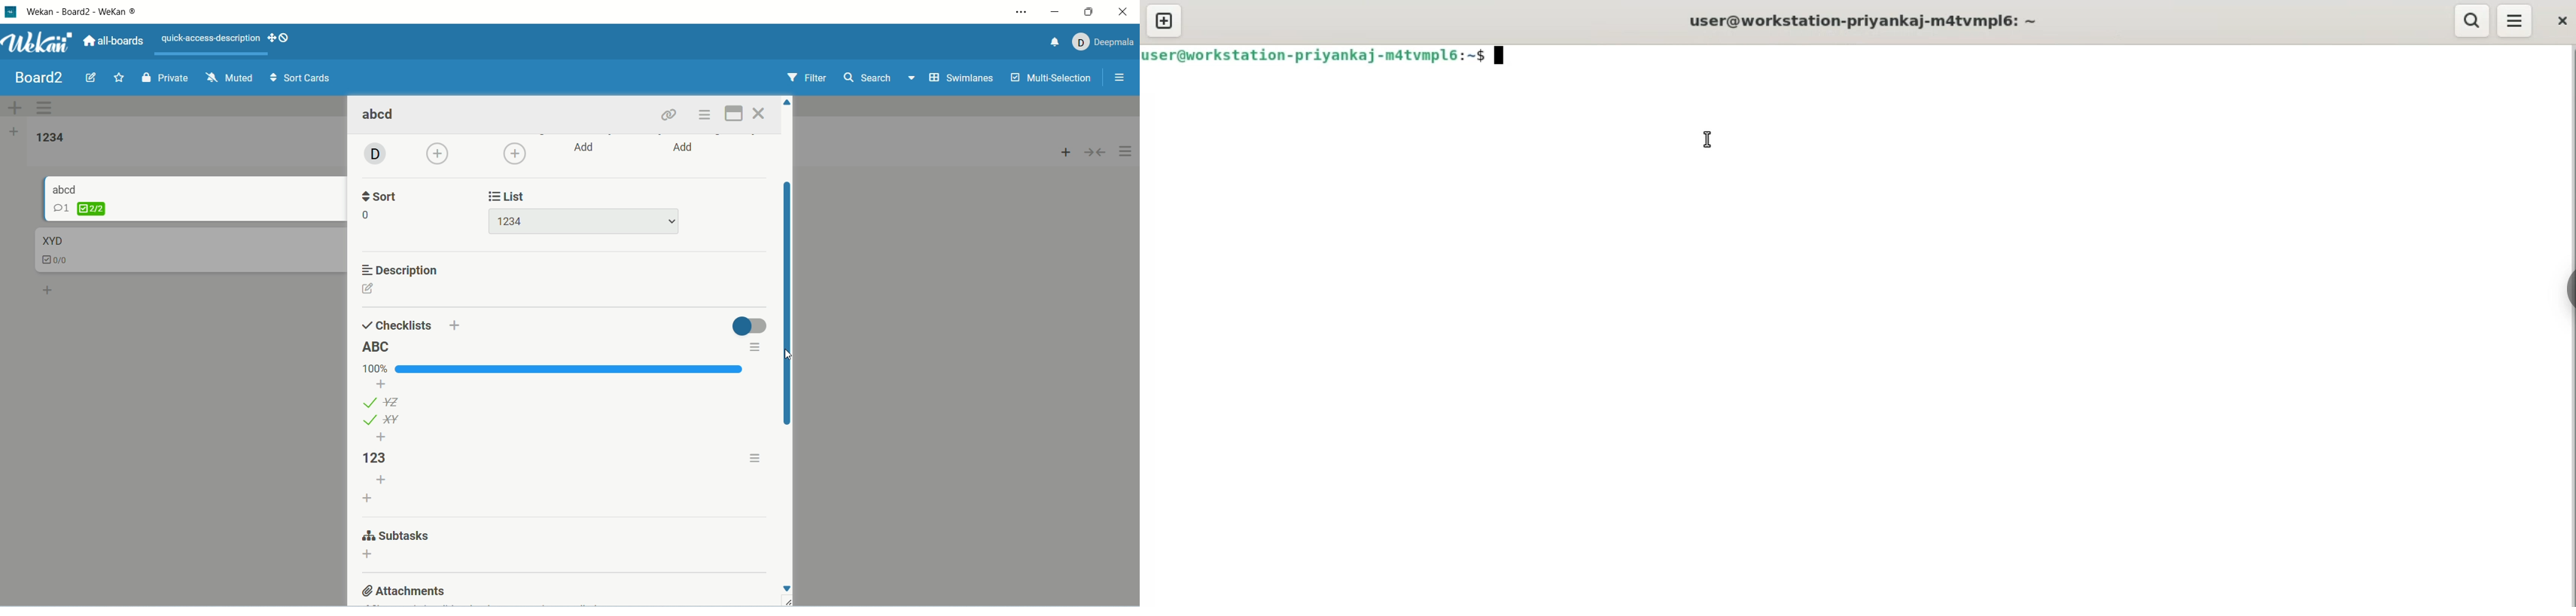 The height and width of the screenshot is (616, 2576). Describe the element at coordinates (211, 39) in the screenshot. I see `text` at that location.